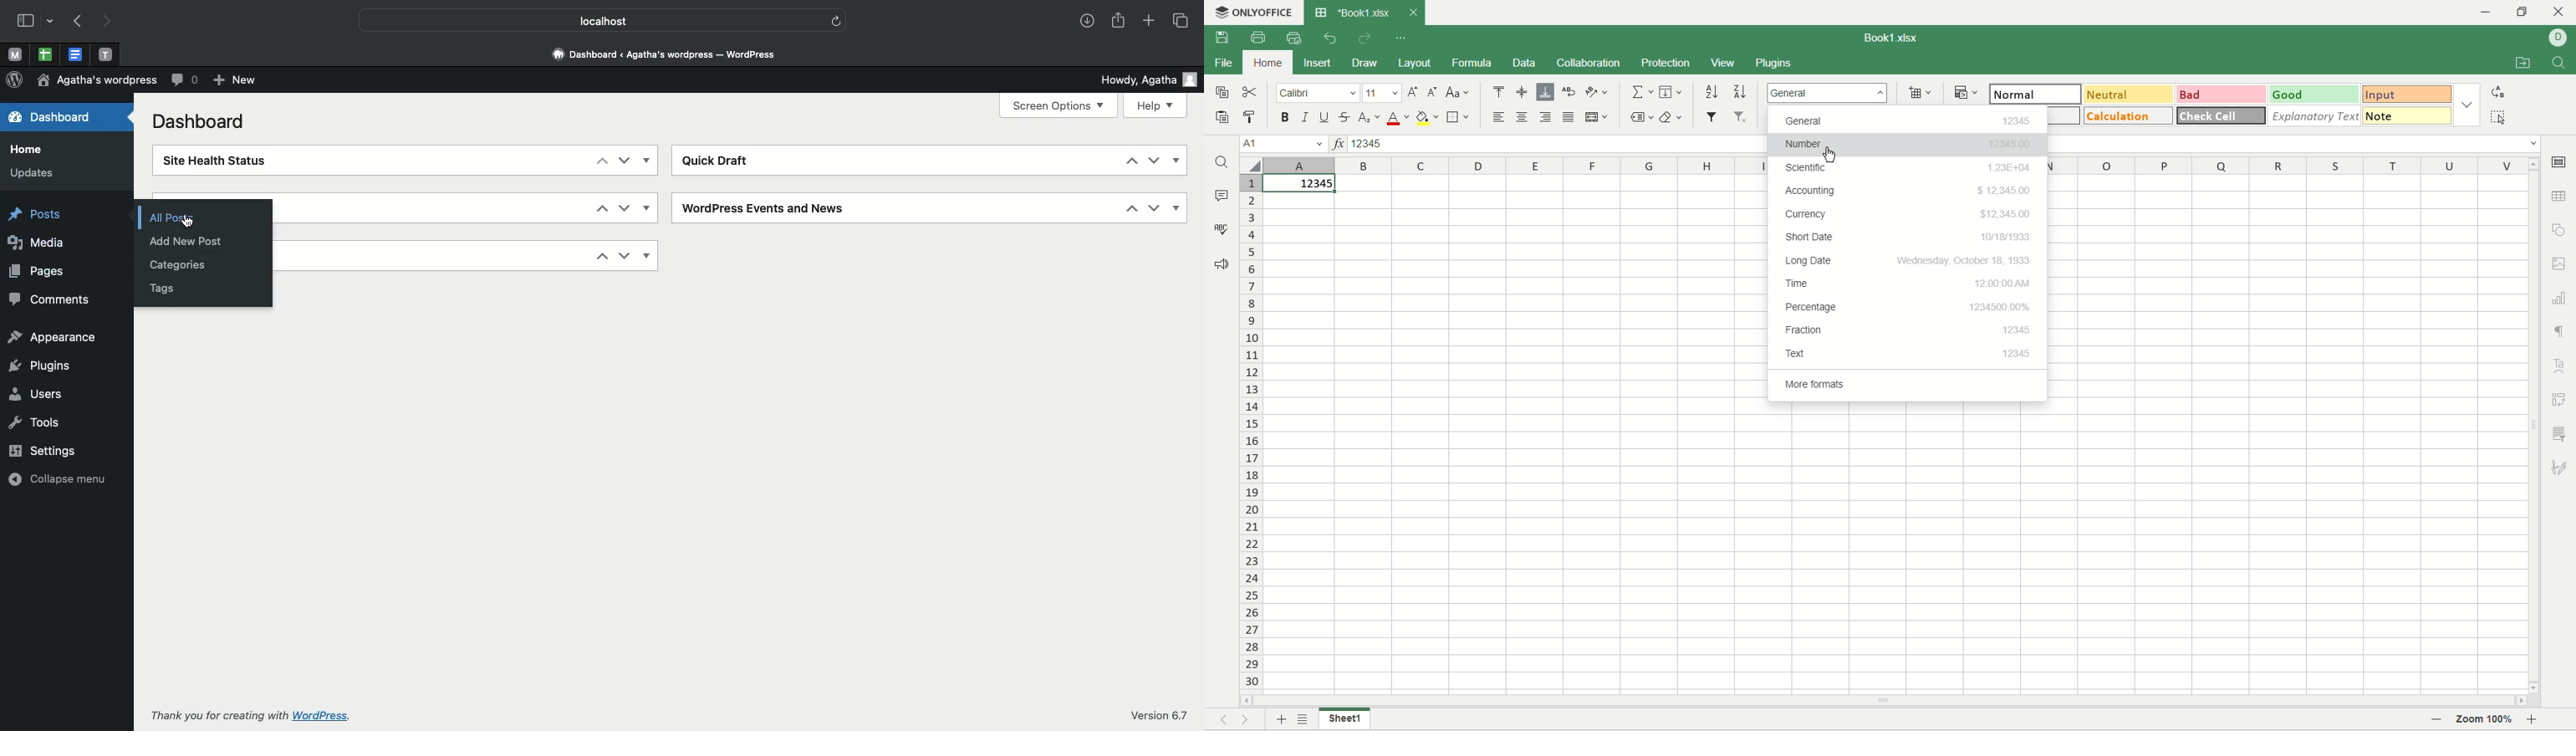 The width and height of the screenshot is (2576, 756). I want to click on data, so click(1524, 64).